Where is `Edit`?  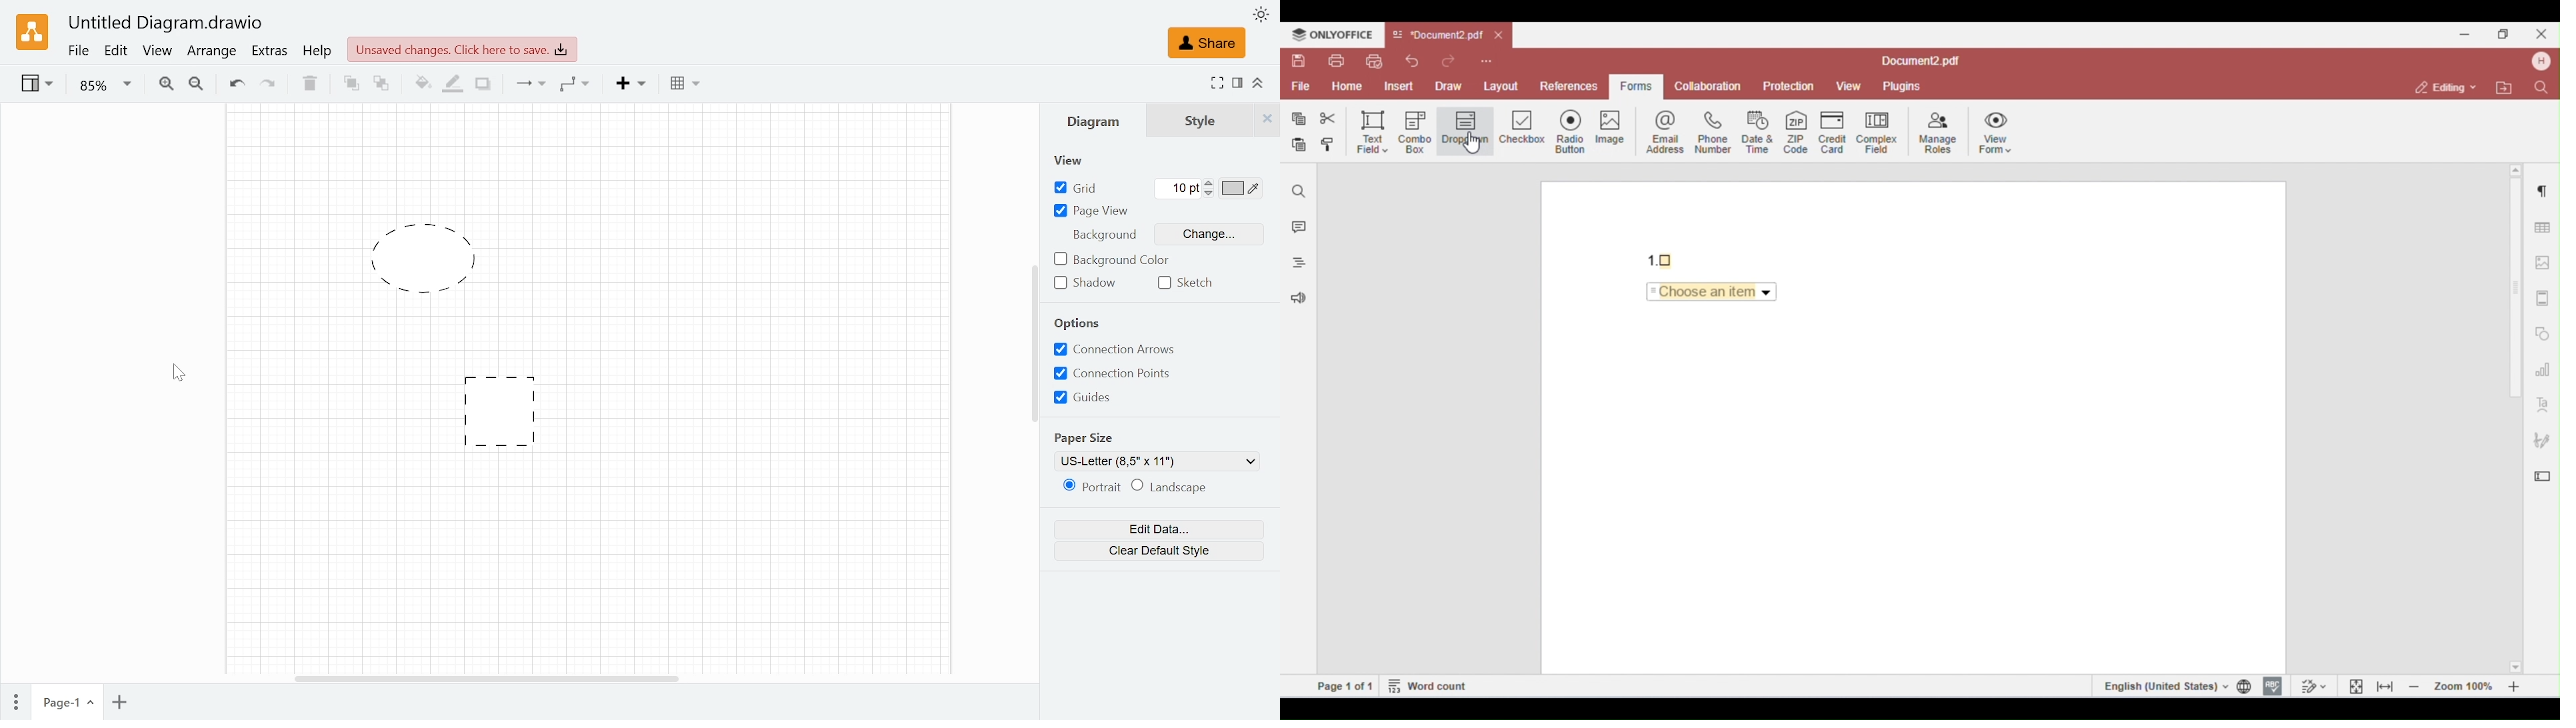 Edit is located at coordinates (117, 52).